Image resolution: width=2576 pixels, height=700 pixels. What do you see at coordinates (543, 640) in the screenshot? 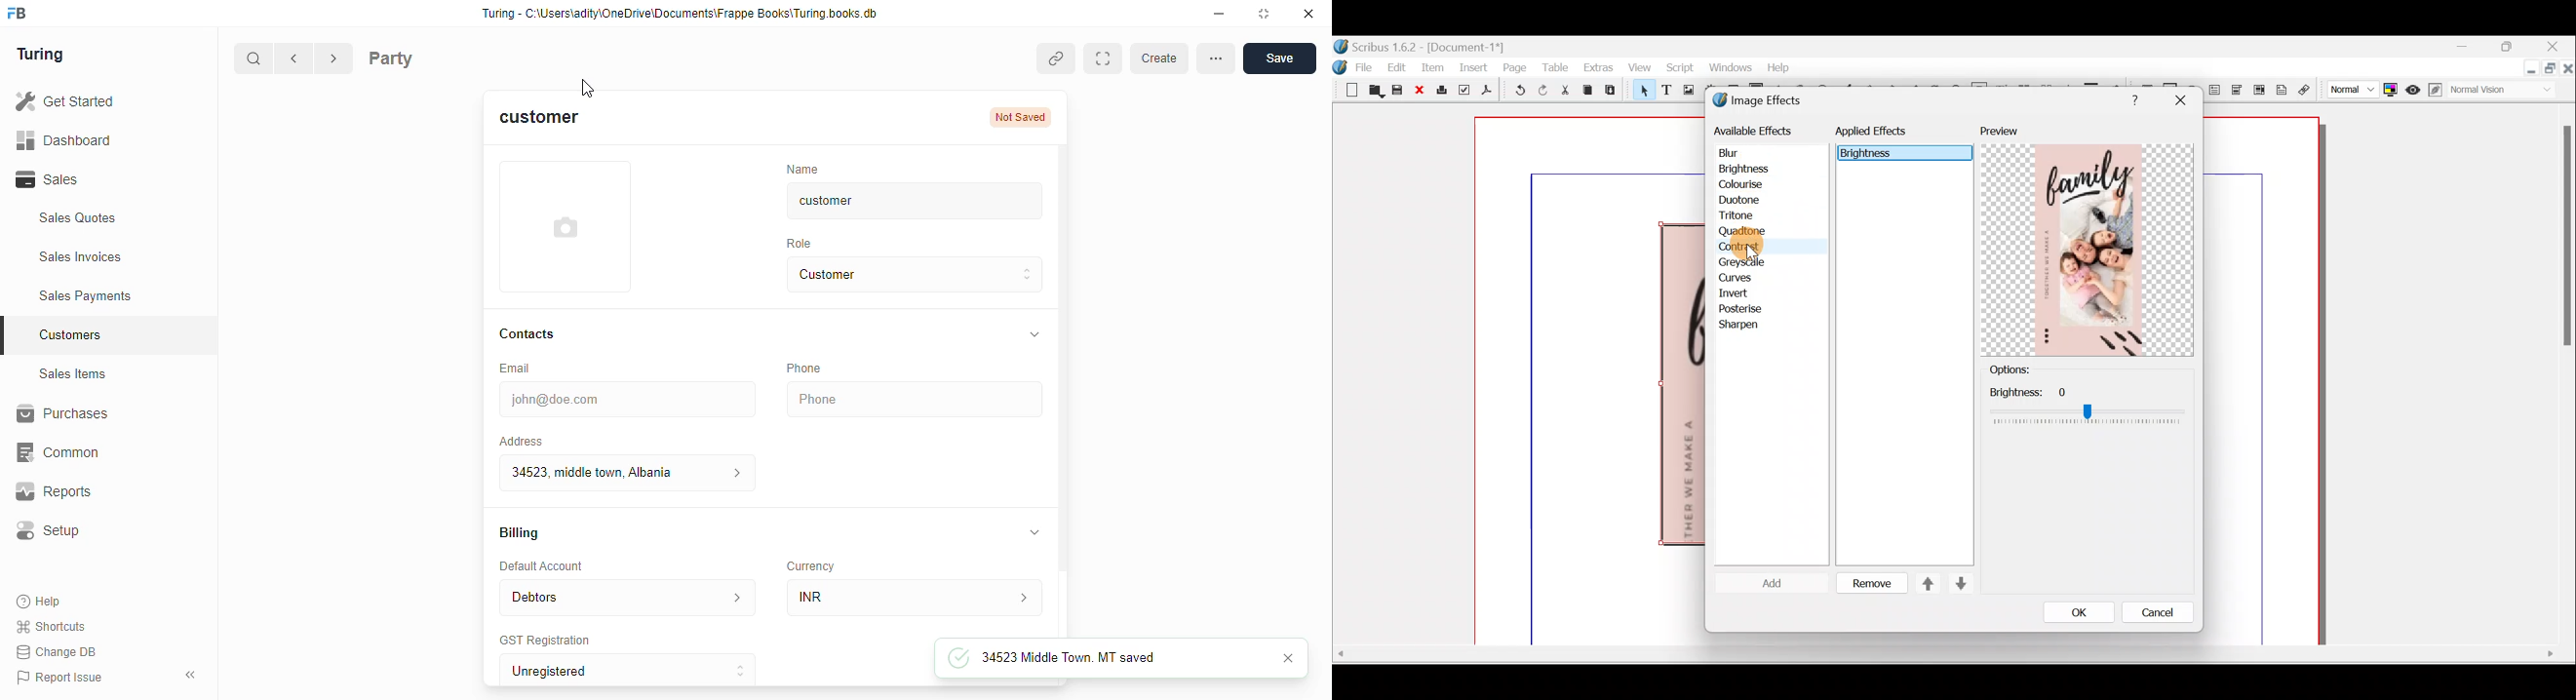
I see `‘GST Registration` at bounding box center [543, 640].